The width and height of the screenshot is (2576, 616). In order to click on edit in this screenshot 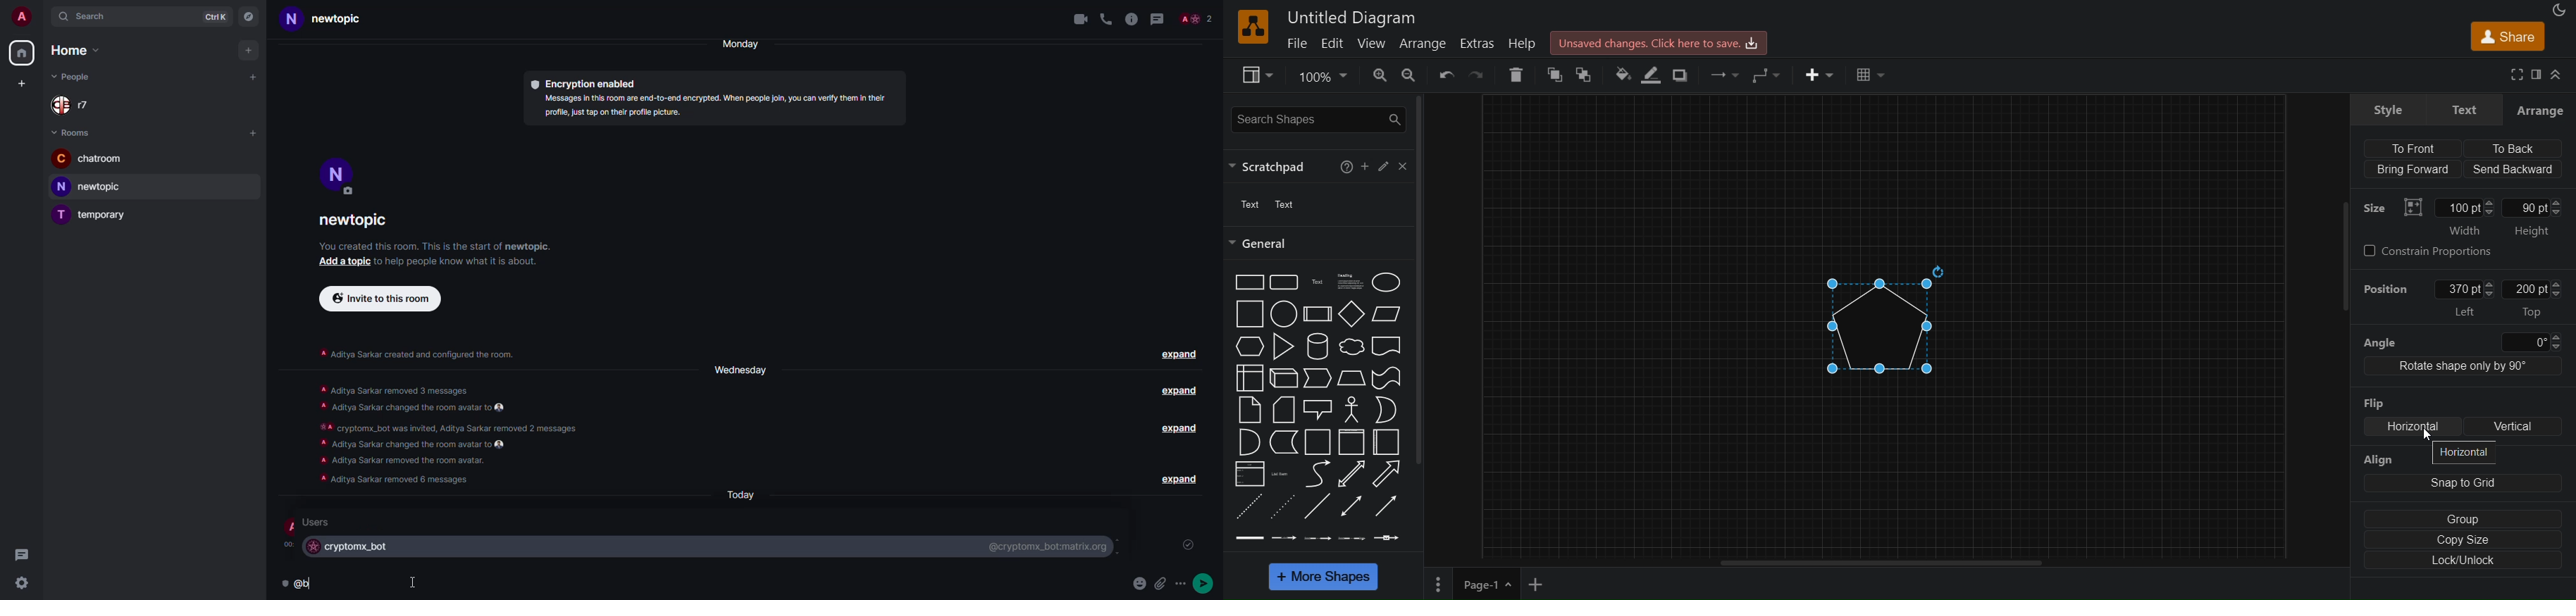, I will do `click(1335, 42)`.